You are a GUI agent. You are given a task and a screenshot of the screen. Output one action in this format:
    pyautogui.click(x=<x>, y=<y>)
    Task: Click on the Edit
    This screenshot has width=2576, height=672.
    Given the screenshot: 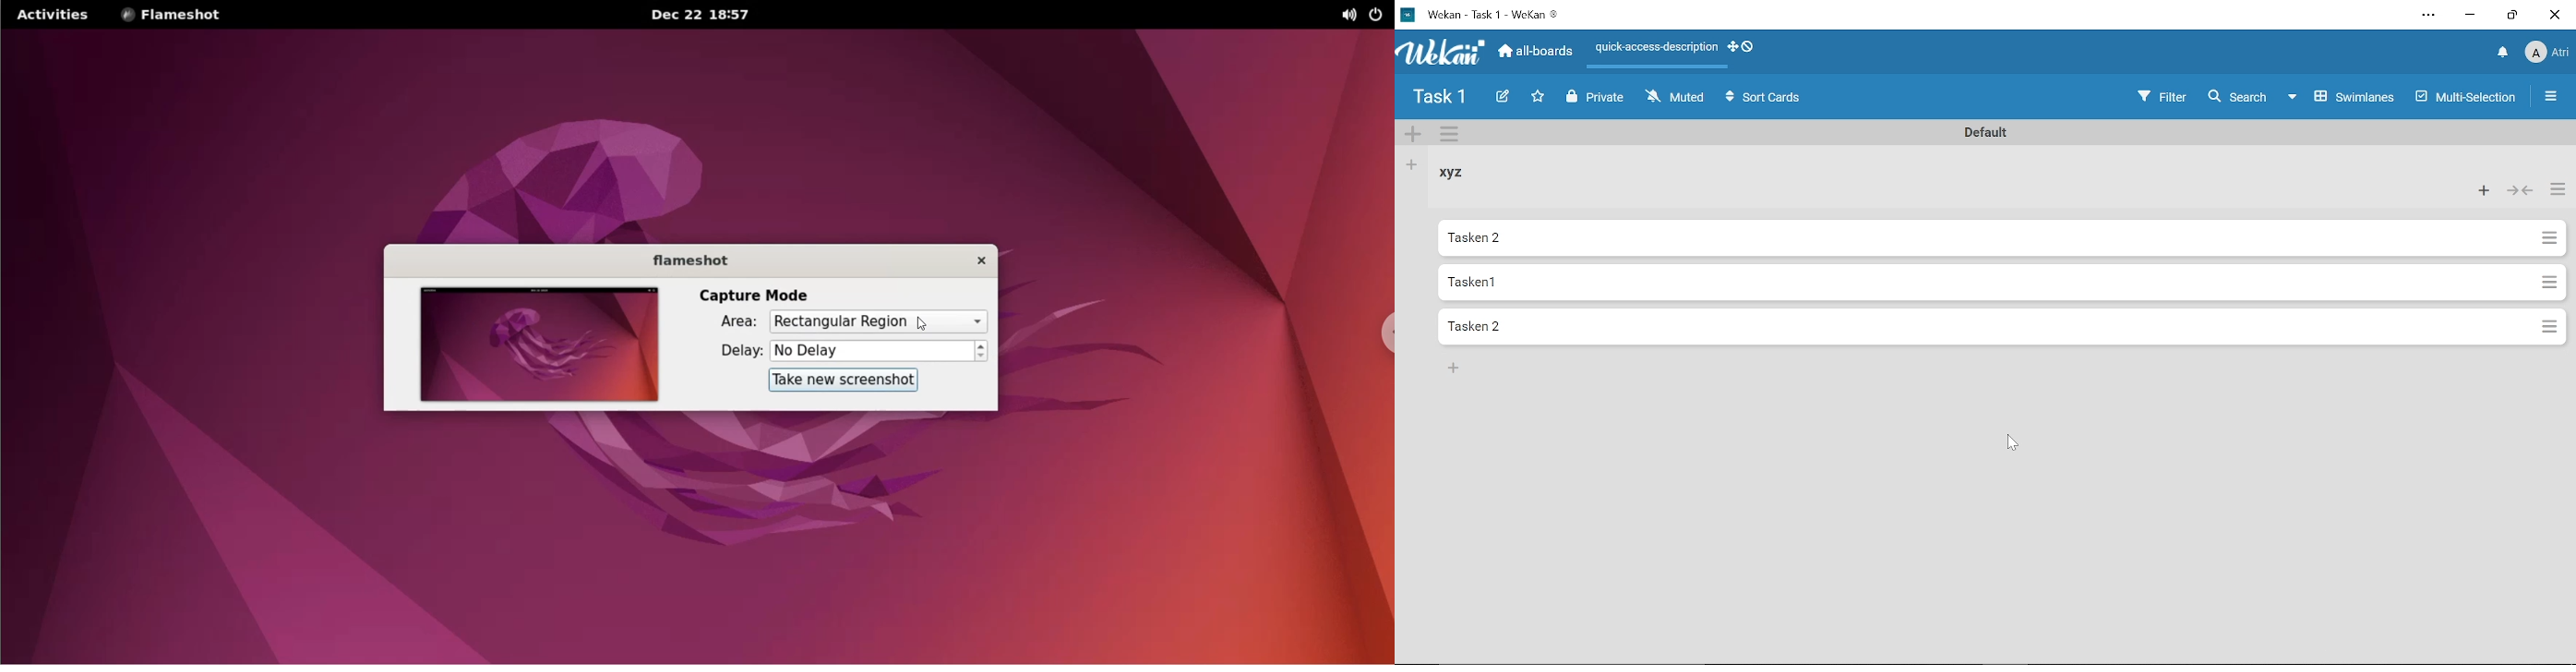 What is the action you would take?
    pyautogui.click(x=1504, y=97)
    